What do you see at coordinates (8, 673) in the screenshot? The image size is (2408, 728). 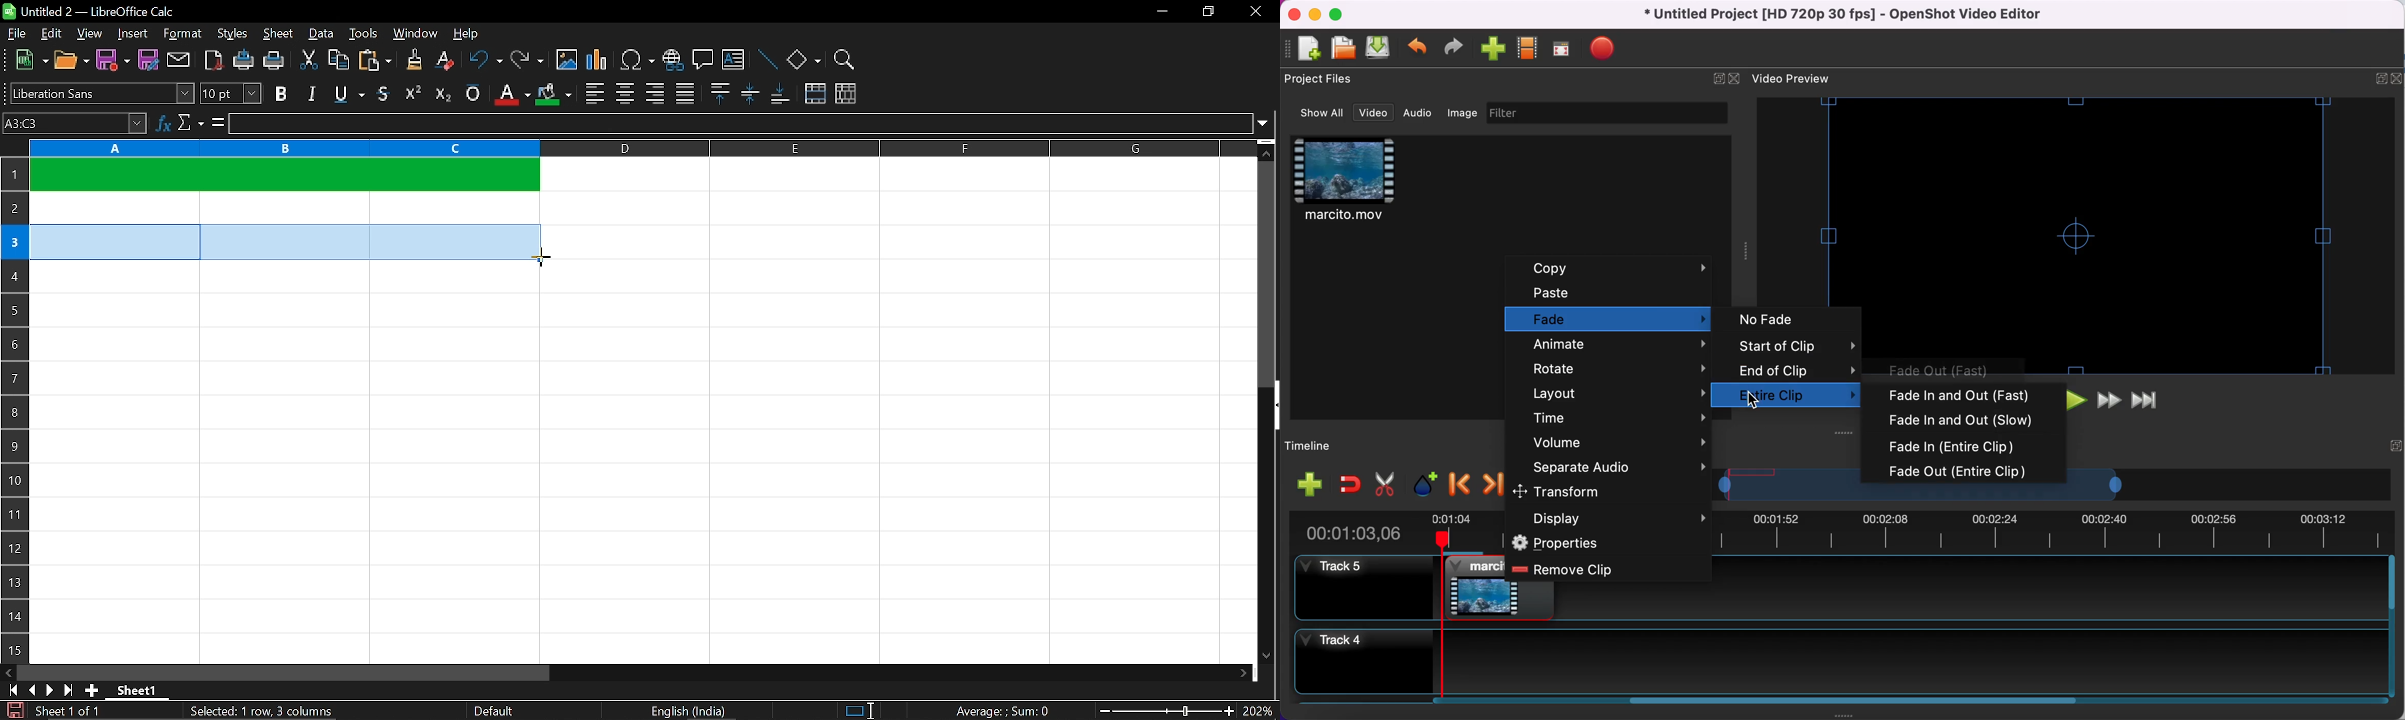 I see `move left` at bounding box center [8, 673].